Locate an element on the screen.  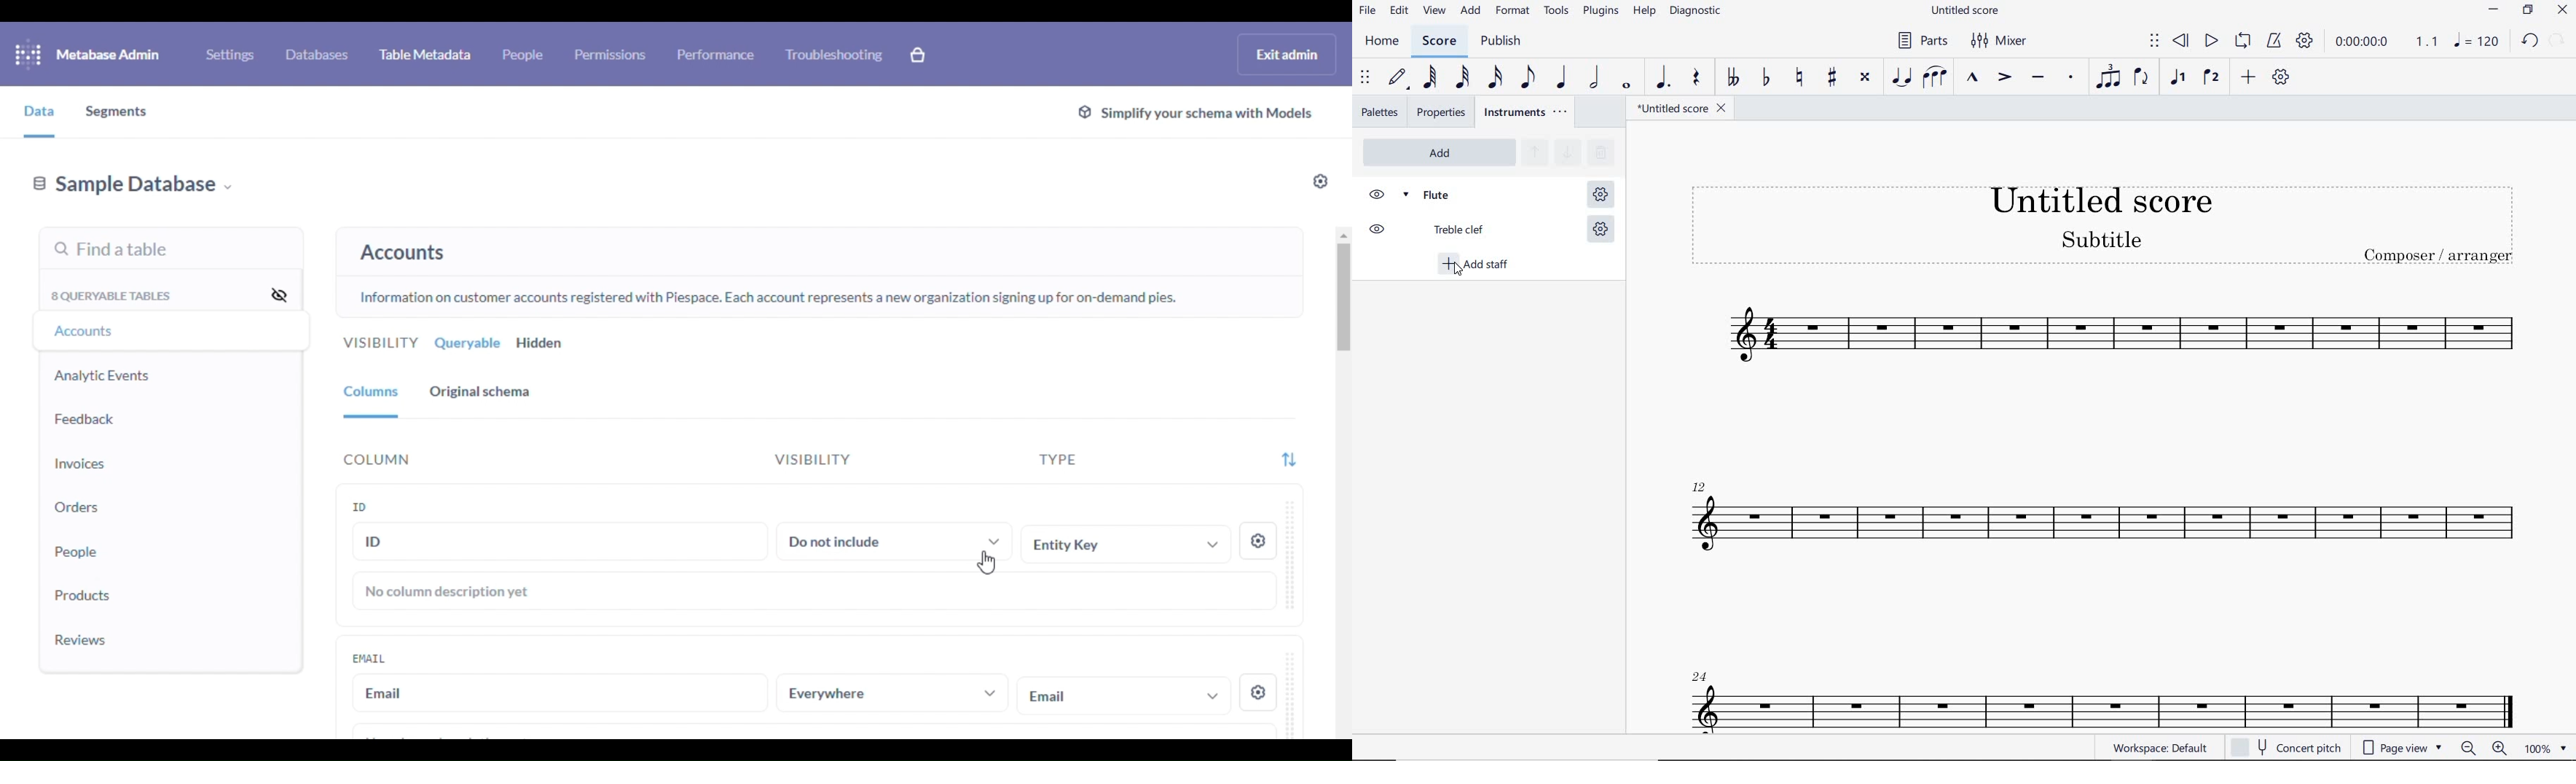
ADD is located at coordinates (1470, 12).